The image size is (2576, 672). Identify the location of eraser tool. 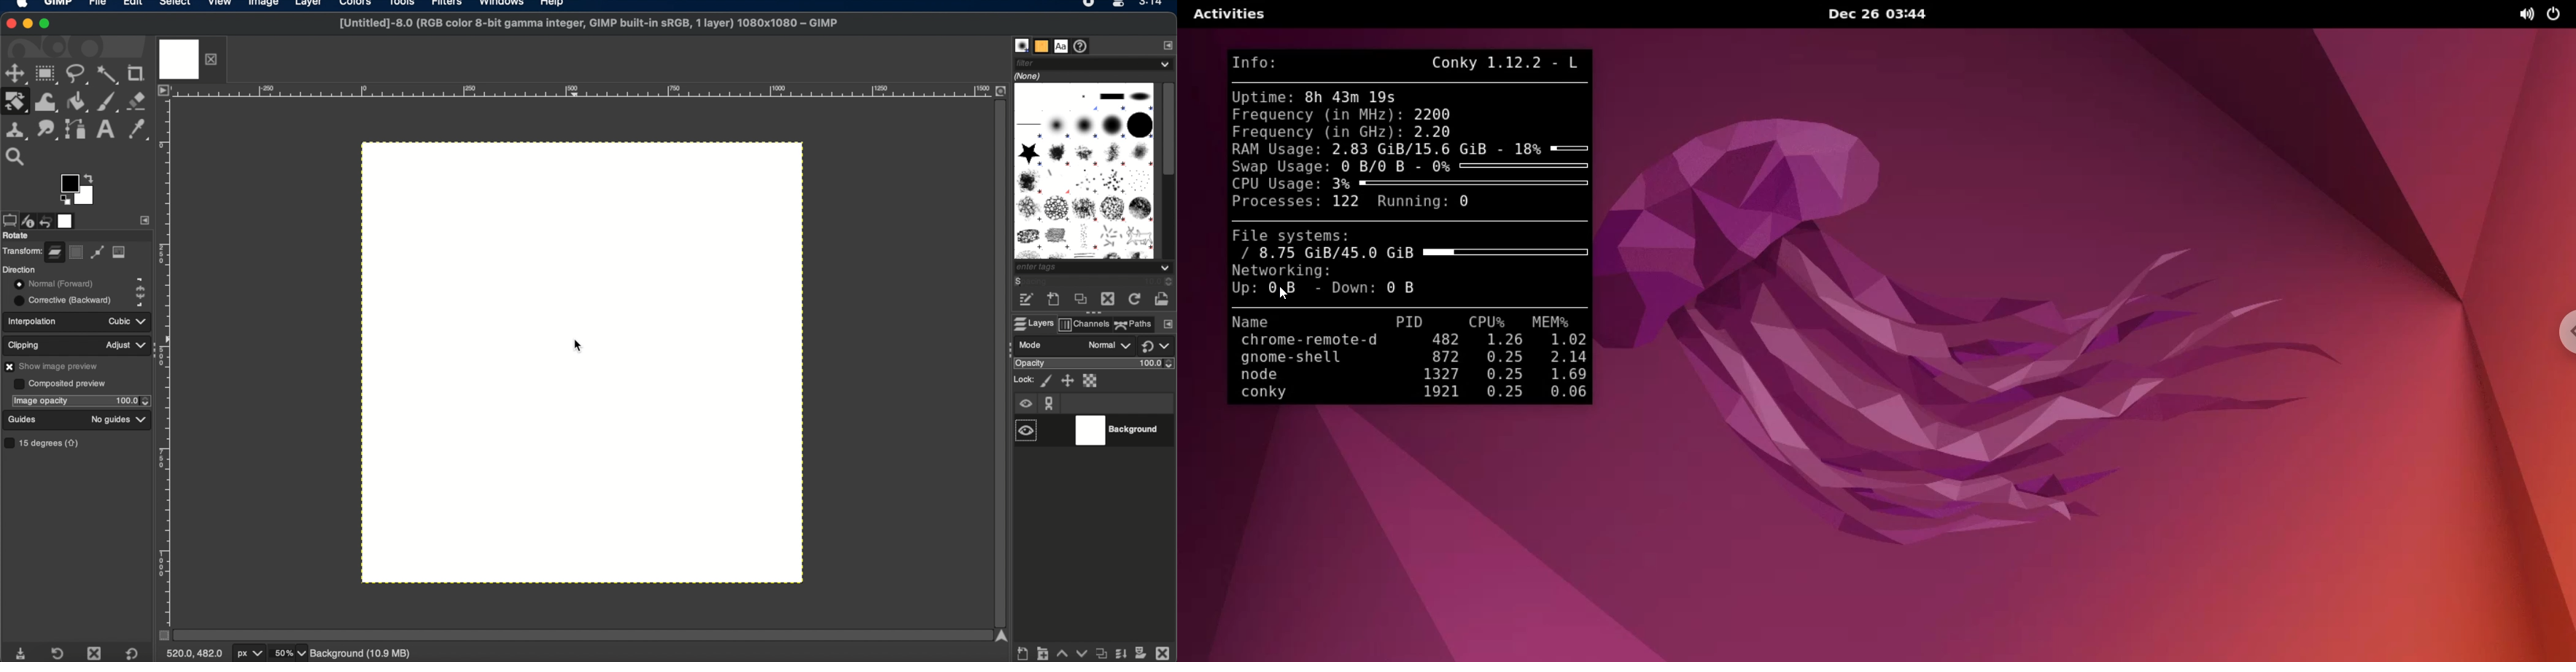
(139, 101).